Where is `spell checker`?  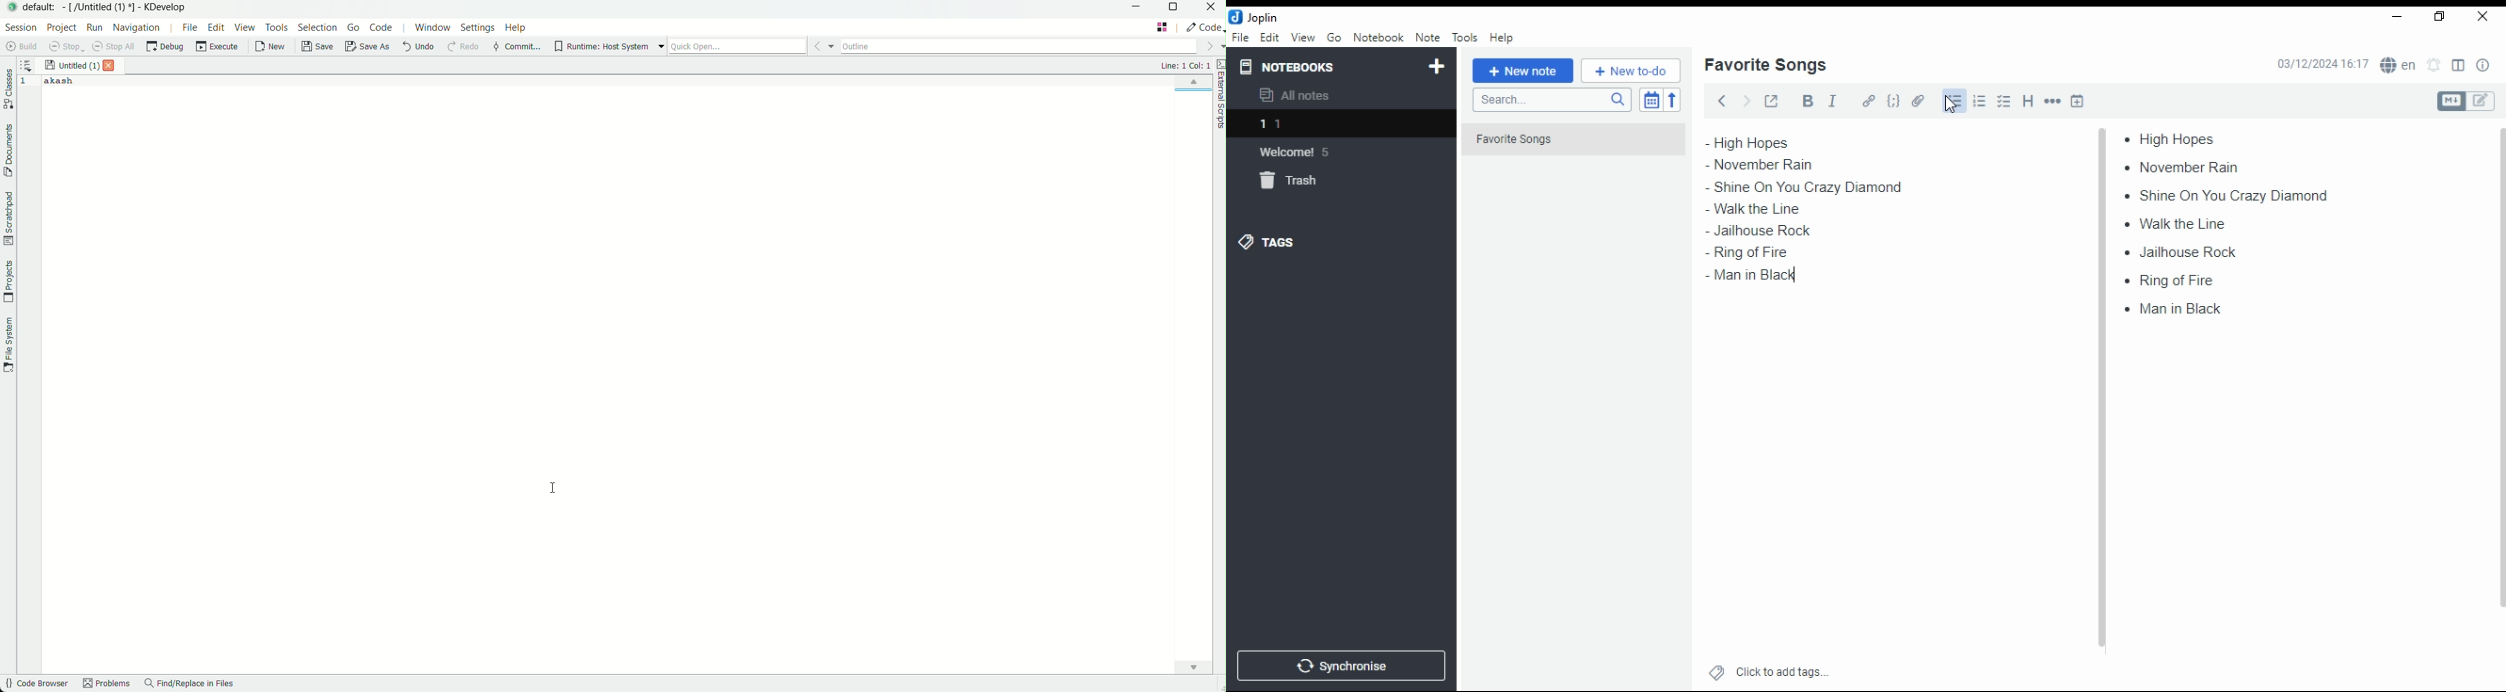 spell checker is located at coordinates (2400, 64).